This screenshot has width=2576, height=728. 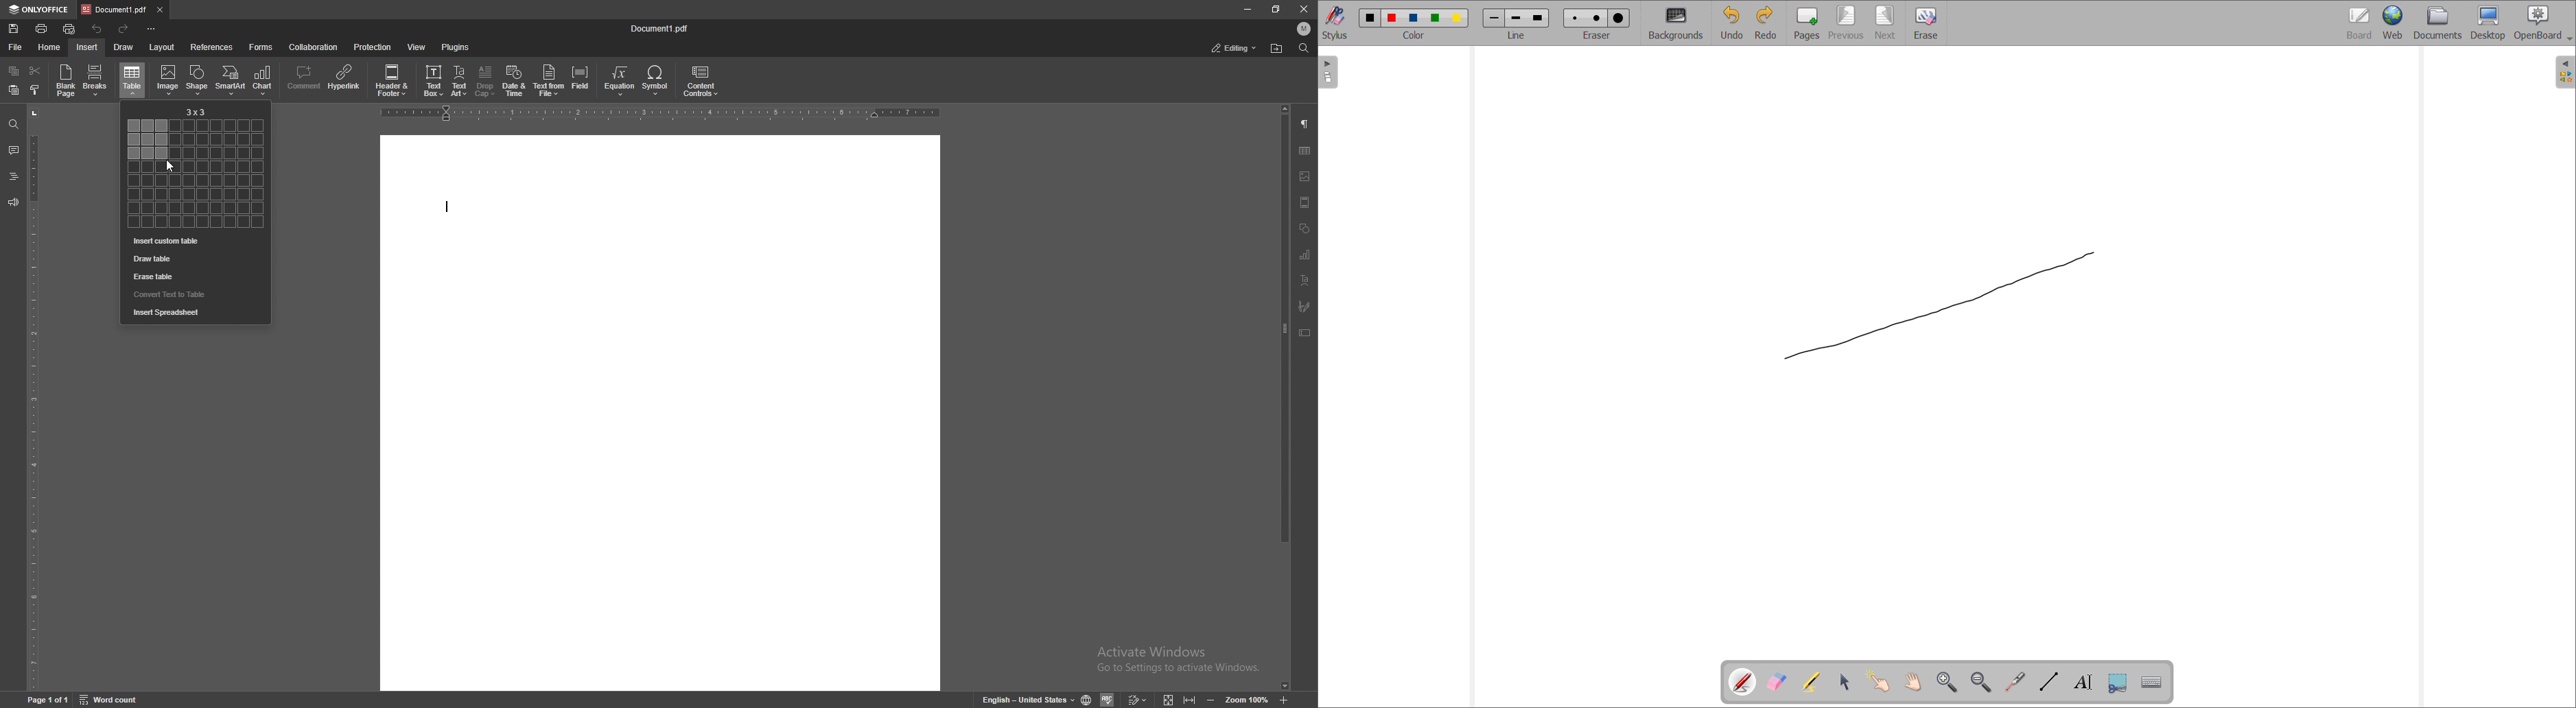 What do you see at coordinates (49, 699) in the screenshot?
I see `page` at bounding box center [49, 699].